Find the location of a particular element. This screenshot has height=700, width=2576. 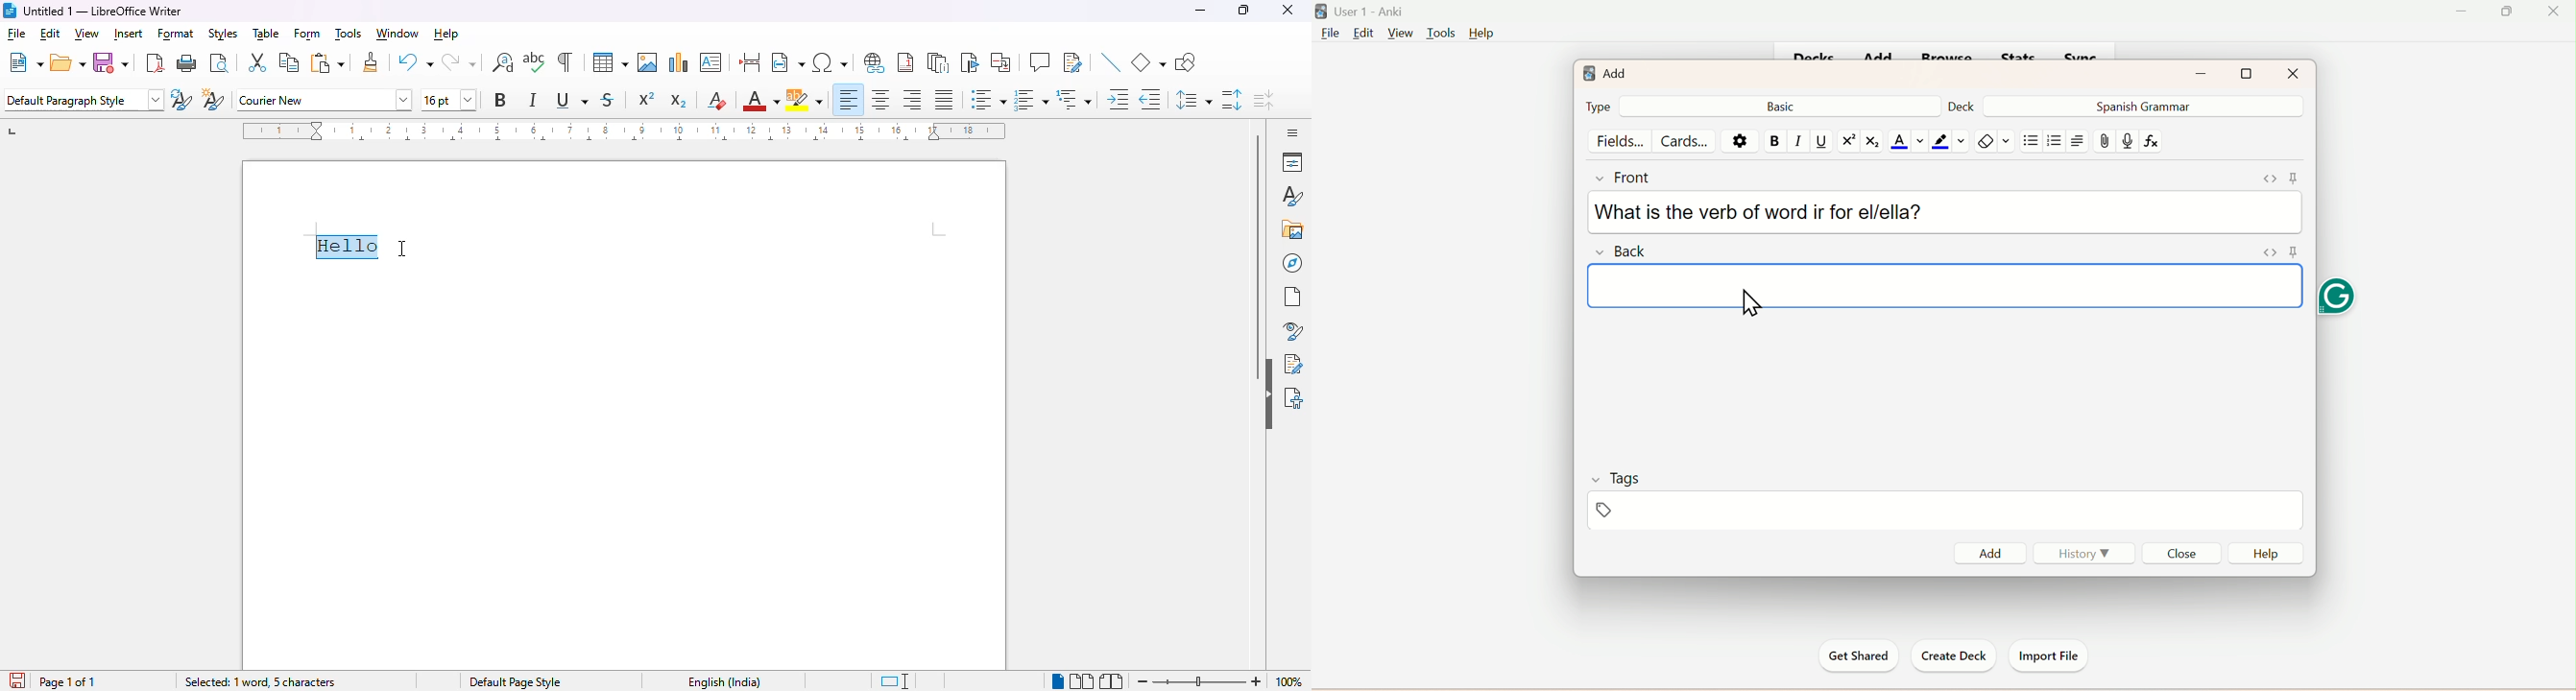

align right is located at coordinates (913, 100).